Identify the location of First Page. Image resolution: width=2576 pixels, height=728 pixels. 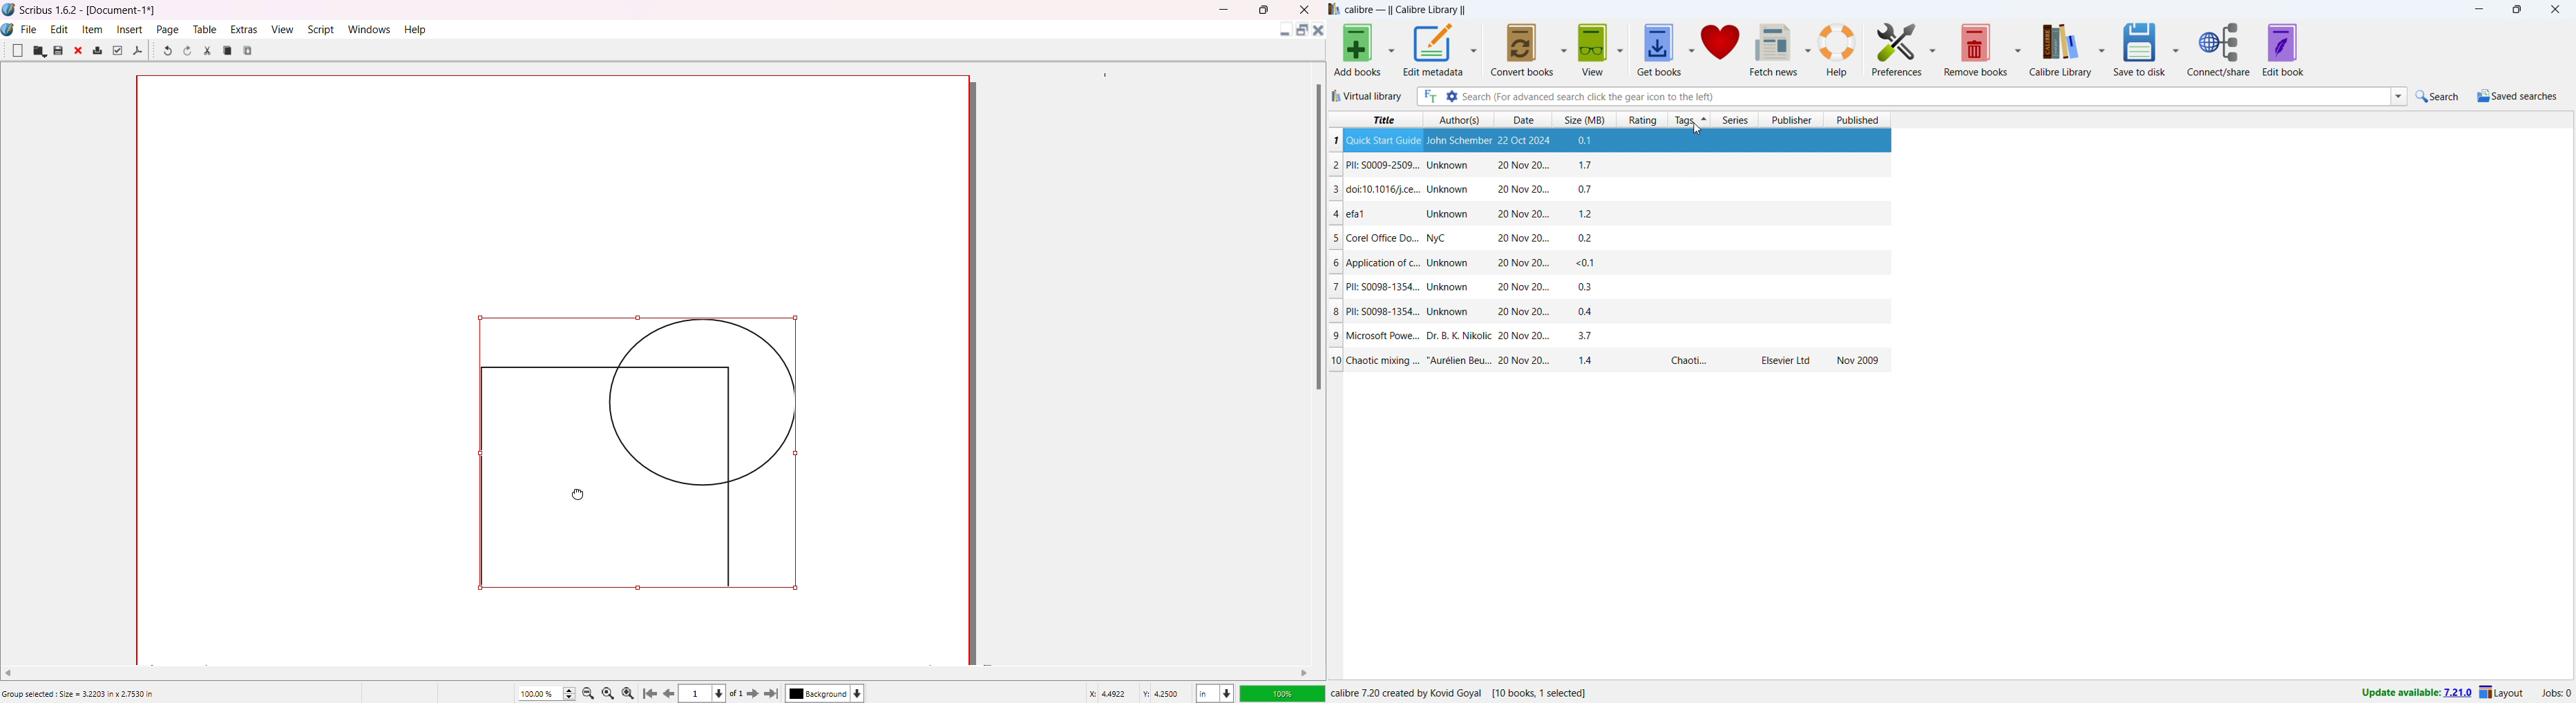
(651, 691).